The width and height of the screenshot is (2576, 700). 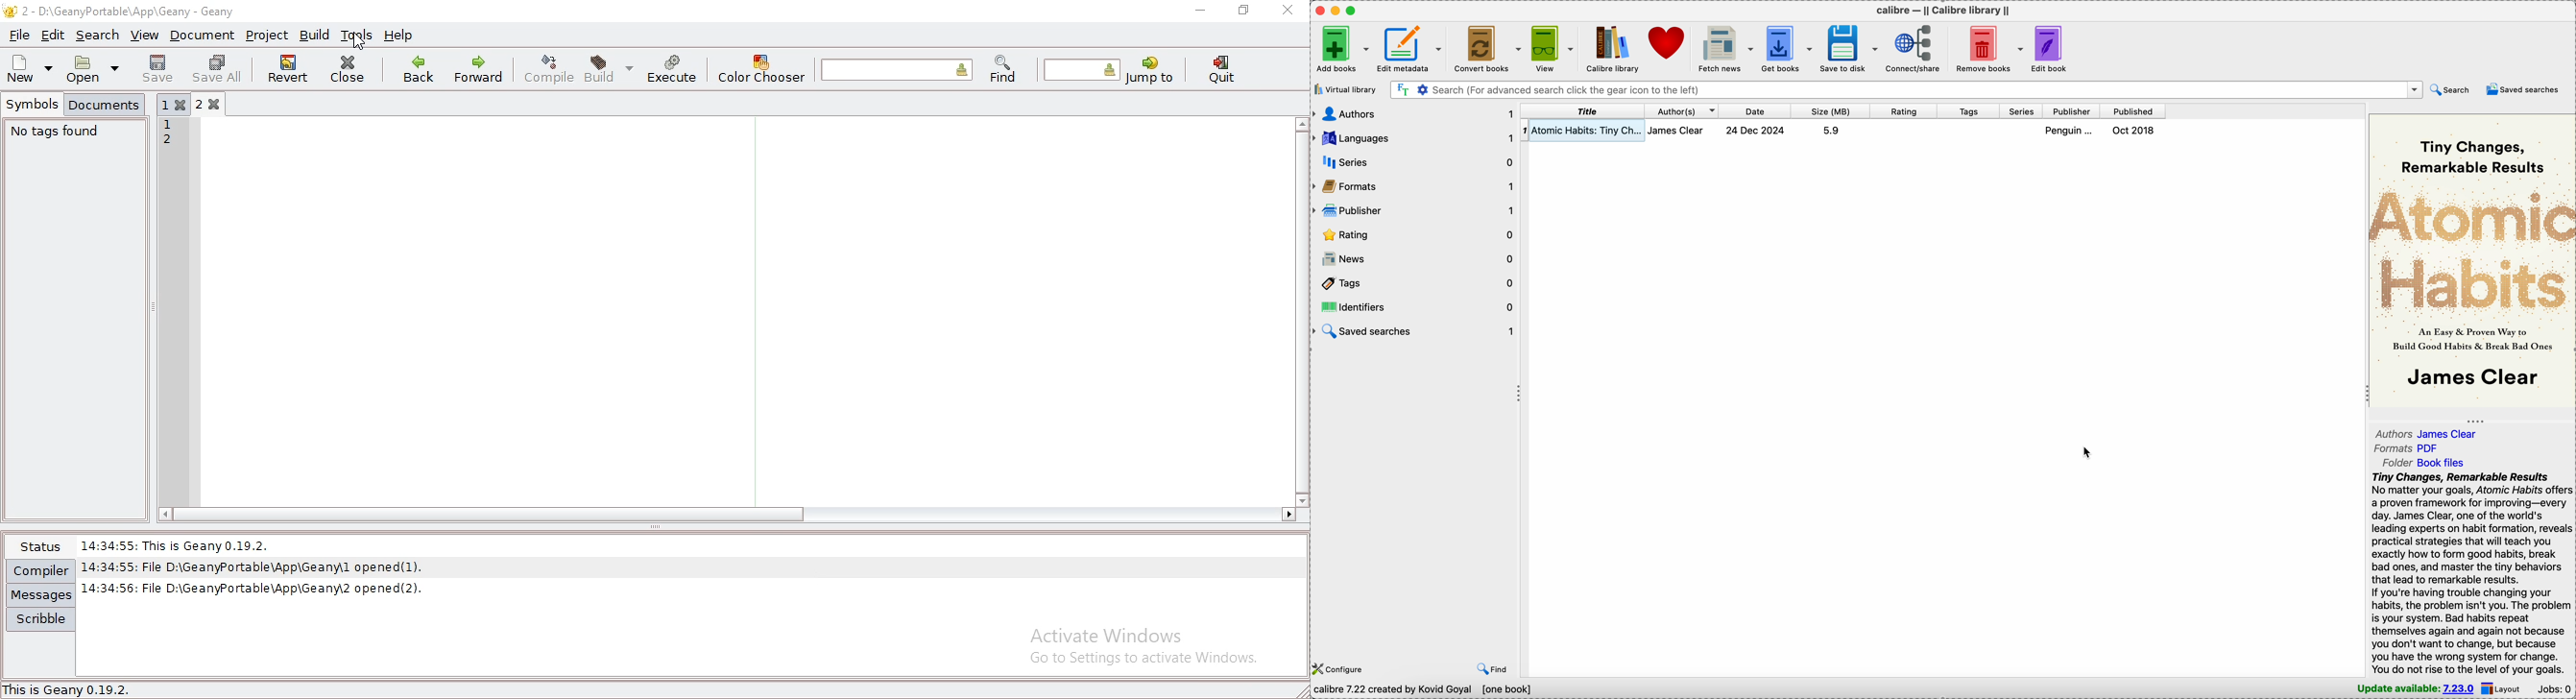 What do you see at coordinates (1583, 111) in the screenshot?
I see `title` at bounding box center [1583, 111].